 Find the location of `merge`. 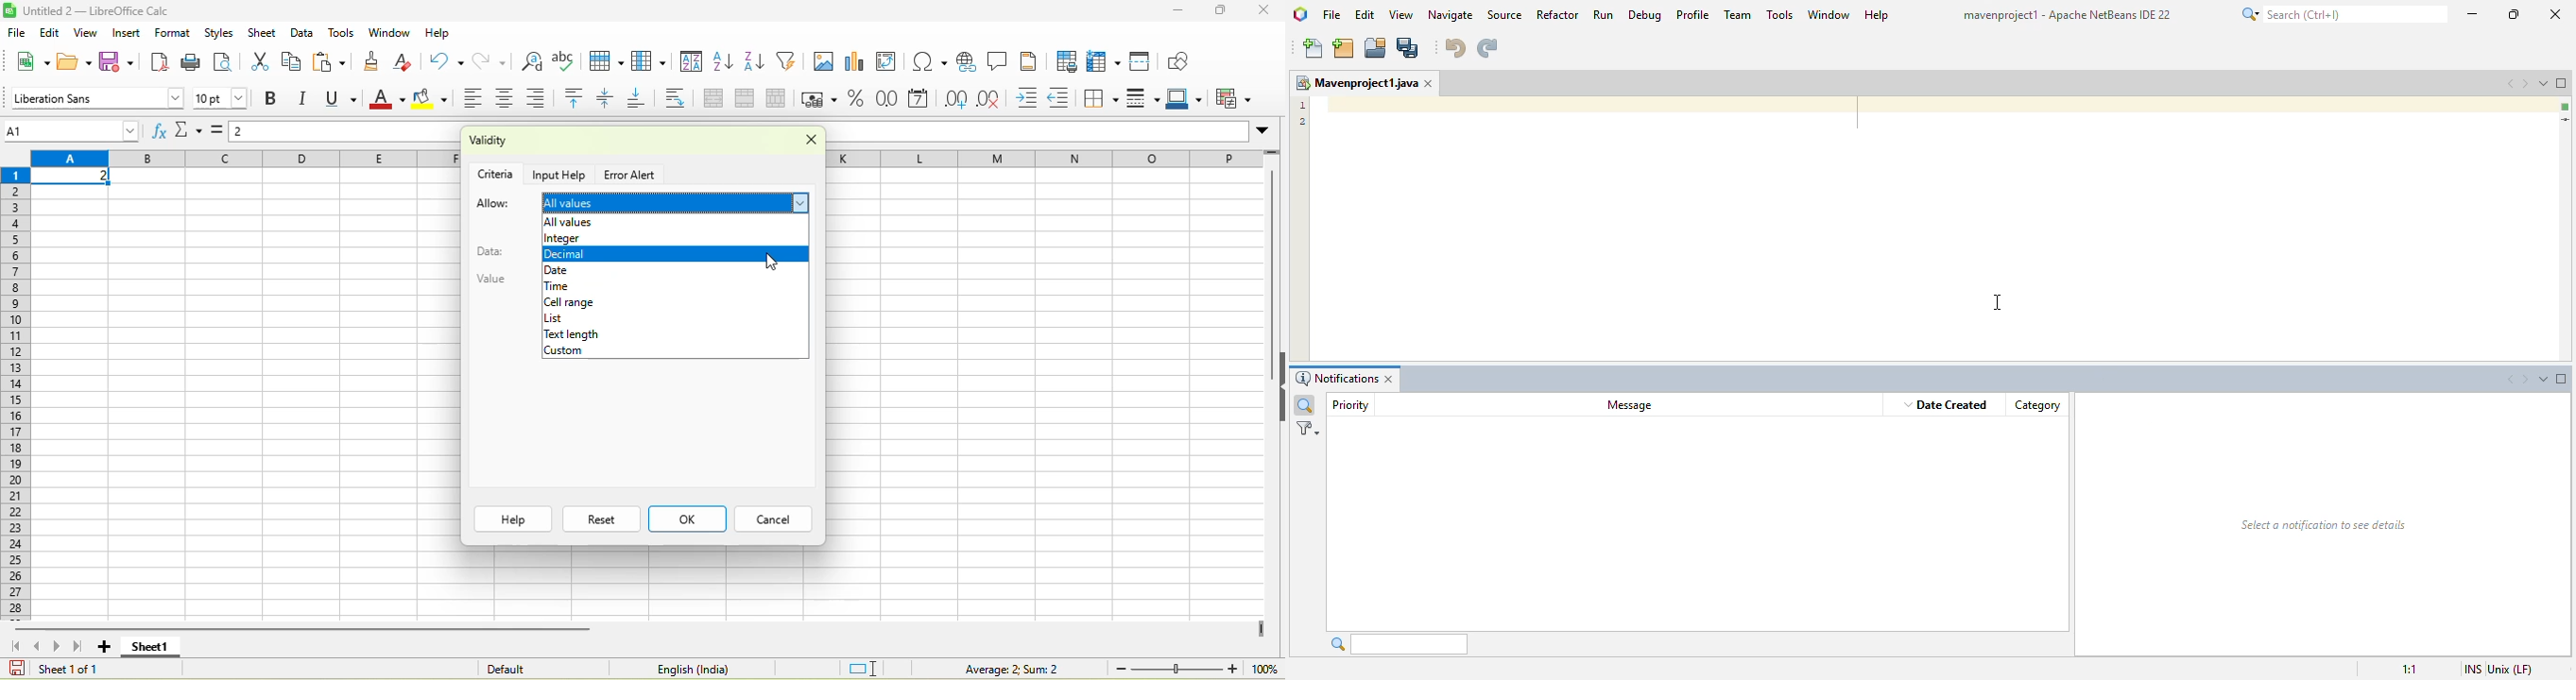

merge is located at coordinates (750, 100).